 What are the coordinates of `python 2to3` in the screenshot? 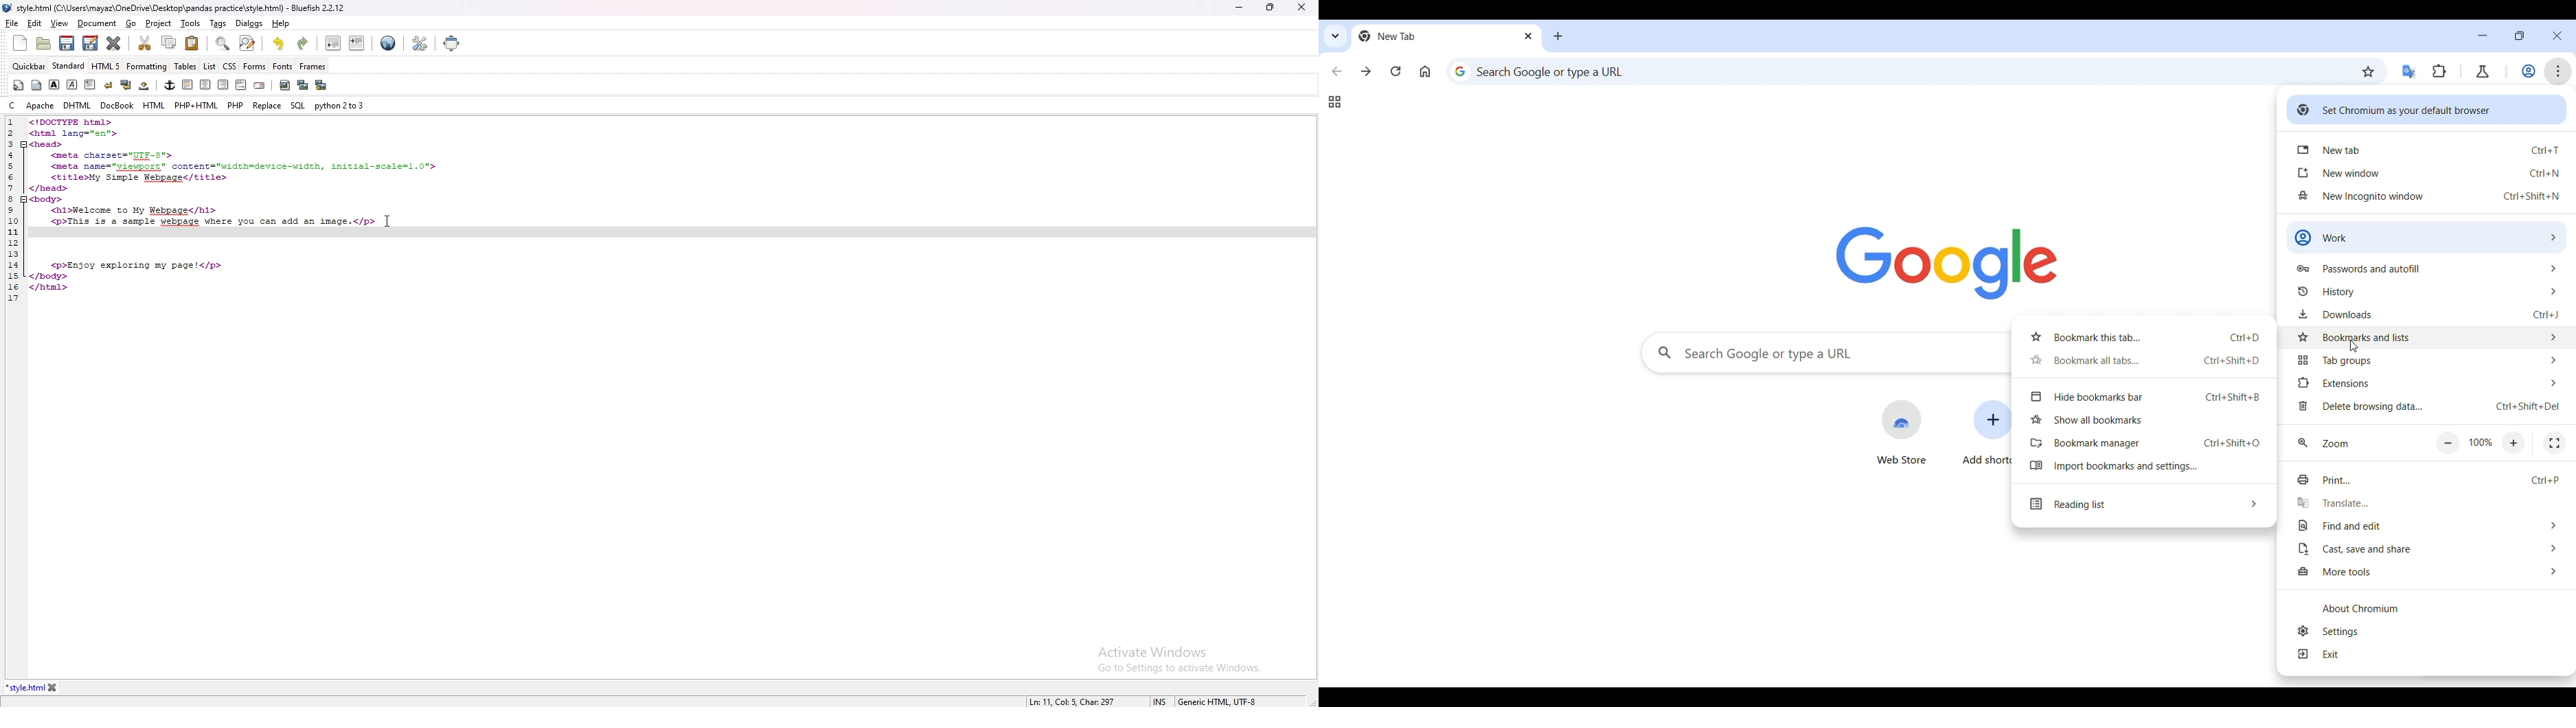 It's located at (339, 105).